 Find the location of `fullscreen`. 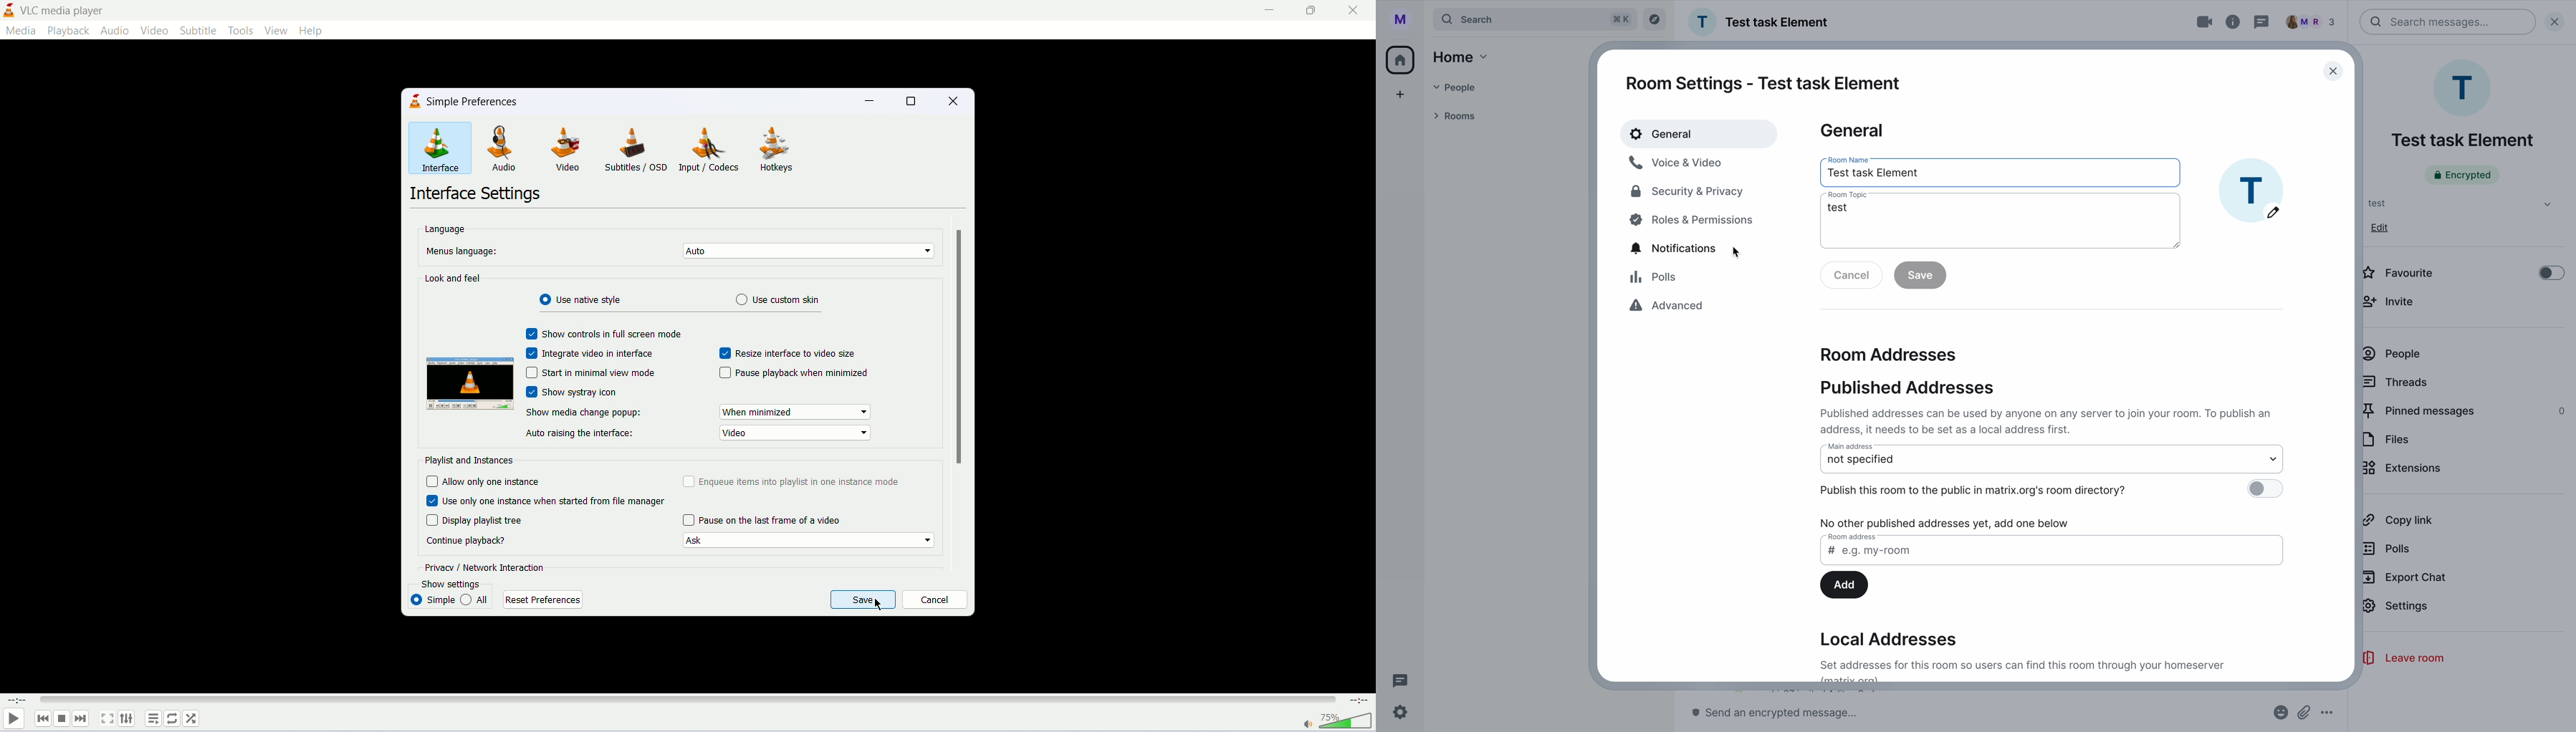

fullscreen is located at coordinates (107, 718).